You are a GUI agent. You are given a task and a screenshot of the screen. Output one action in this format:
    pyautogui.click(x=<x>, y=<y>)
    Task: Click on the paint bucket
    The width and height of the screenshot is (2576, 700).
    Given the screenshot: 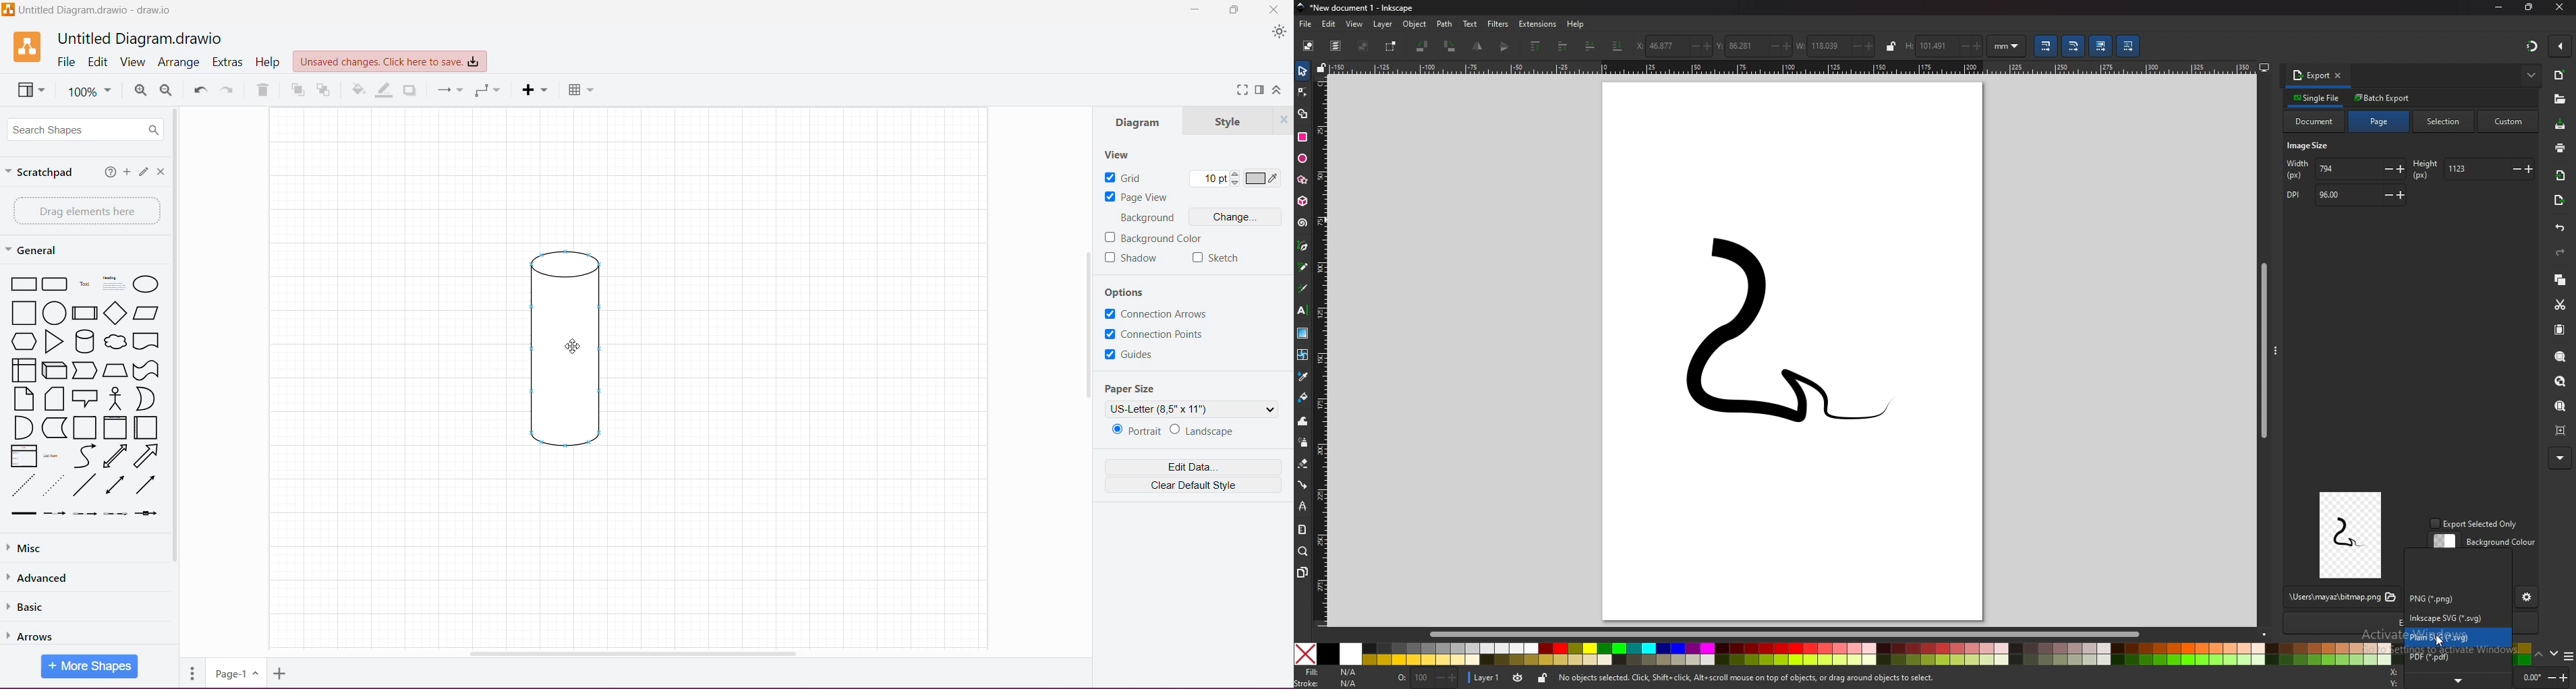 What is the action you would take?
    pyautogui.click(x=1302, y=397)
    